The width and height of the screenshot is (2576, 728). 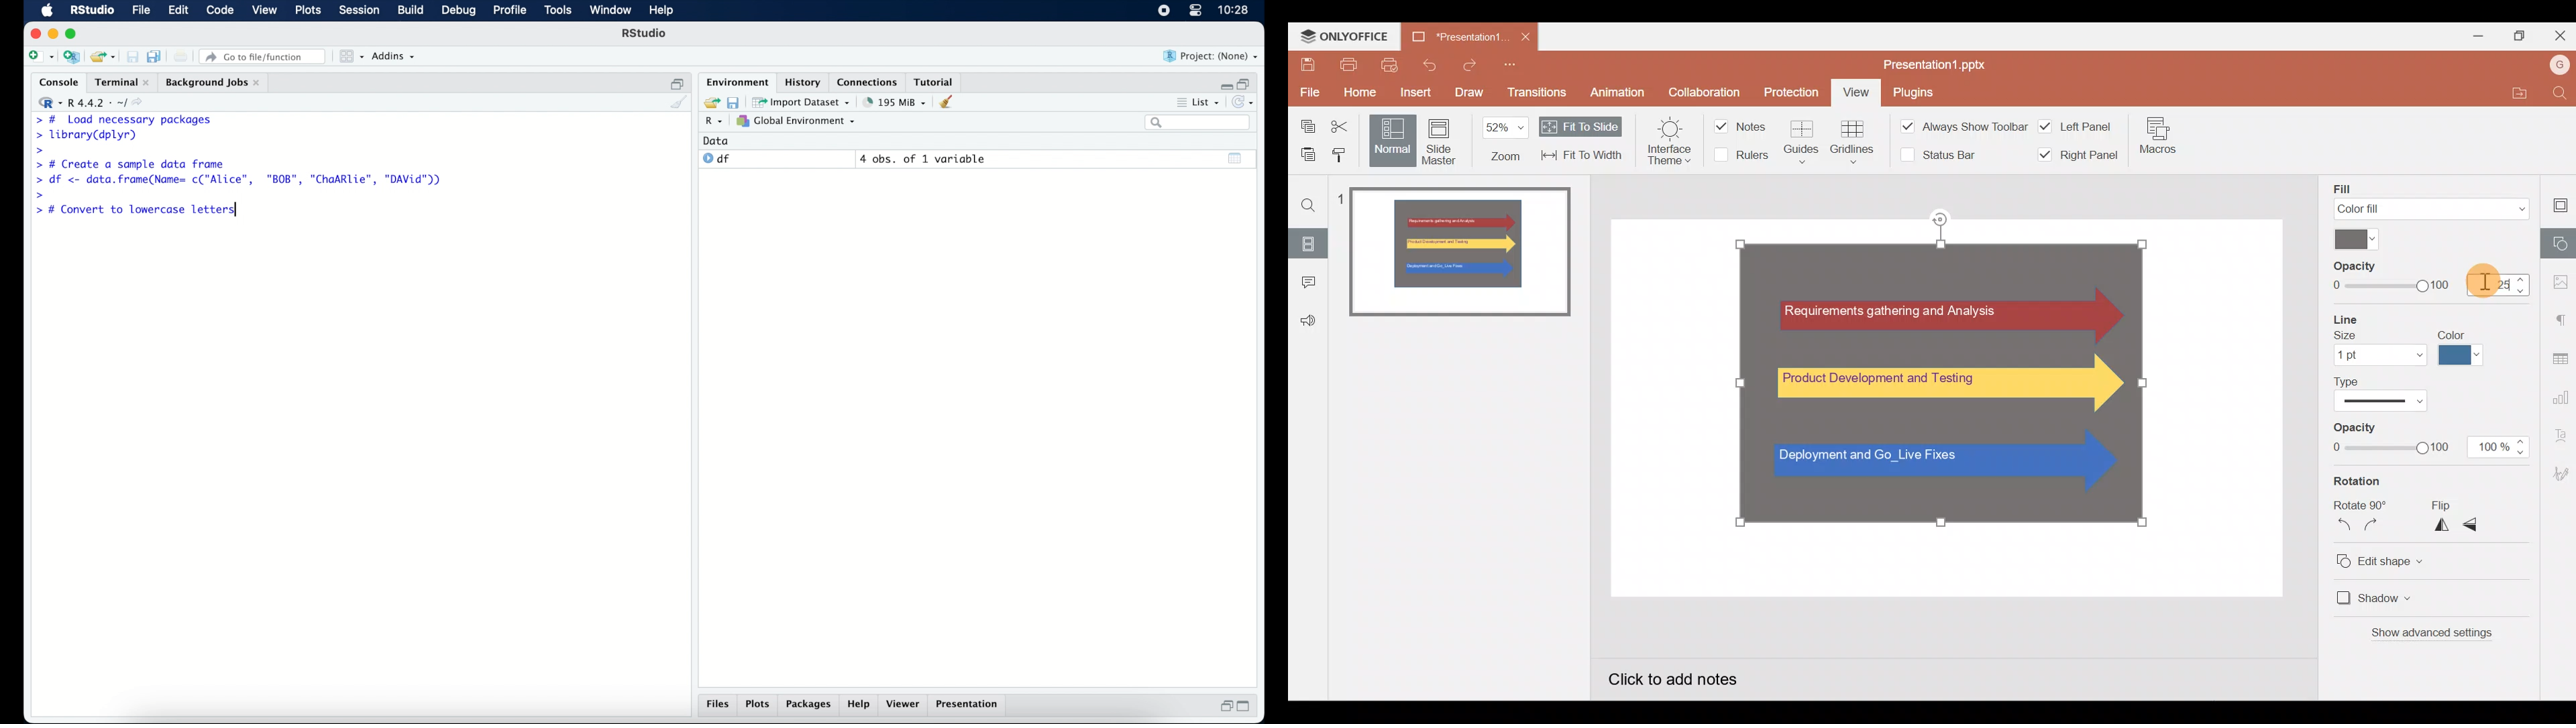 What do you see at coordinates (181, 56) in the screenshot?
I see `print` at bounding box center [181, 56].